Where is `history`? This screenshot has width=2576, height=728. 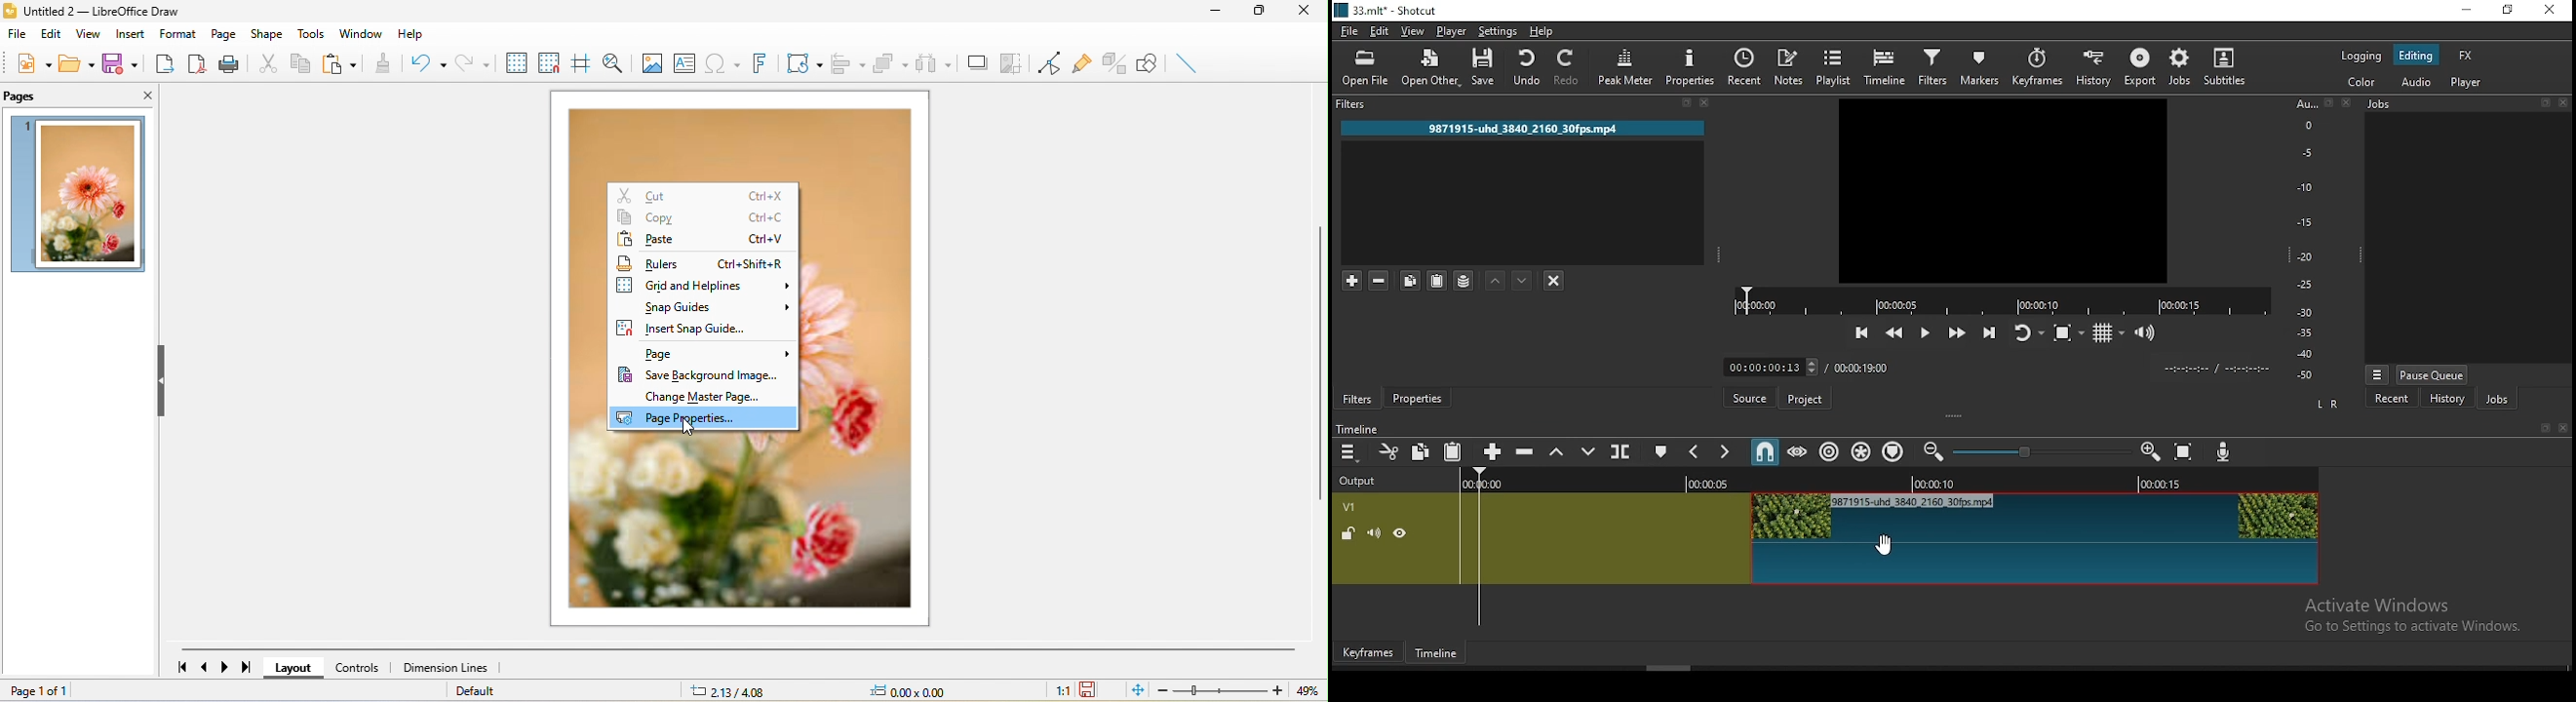 history is located at coordinates (2445, 398).